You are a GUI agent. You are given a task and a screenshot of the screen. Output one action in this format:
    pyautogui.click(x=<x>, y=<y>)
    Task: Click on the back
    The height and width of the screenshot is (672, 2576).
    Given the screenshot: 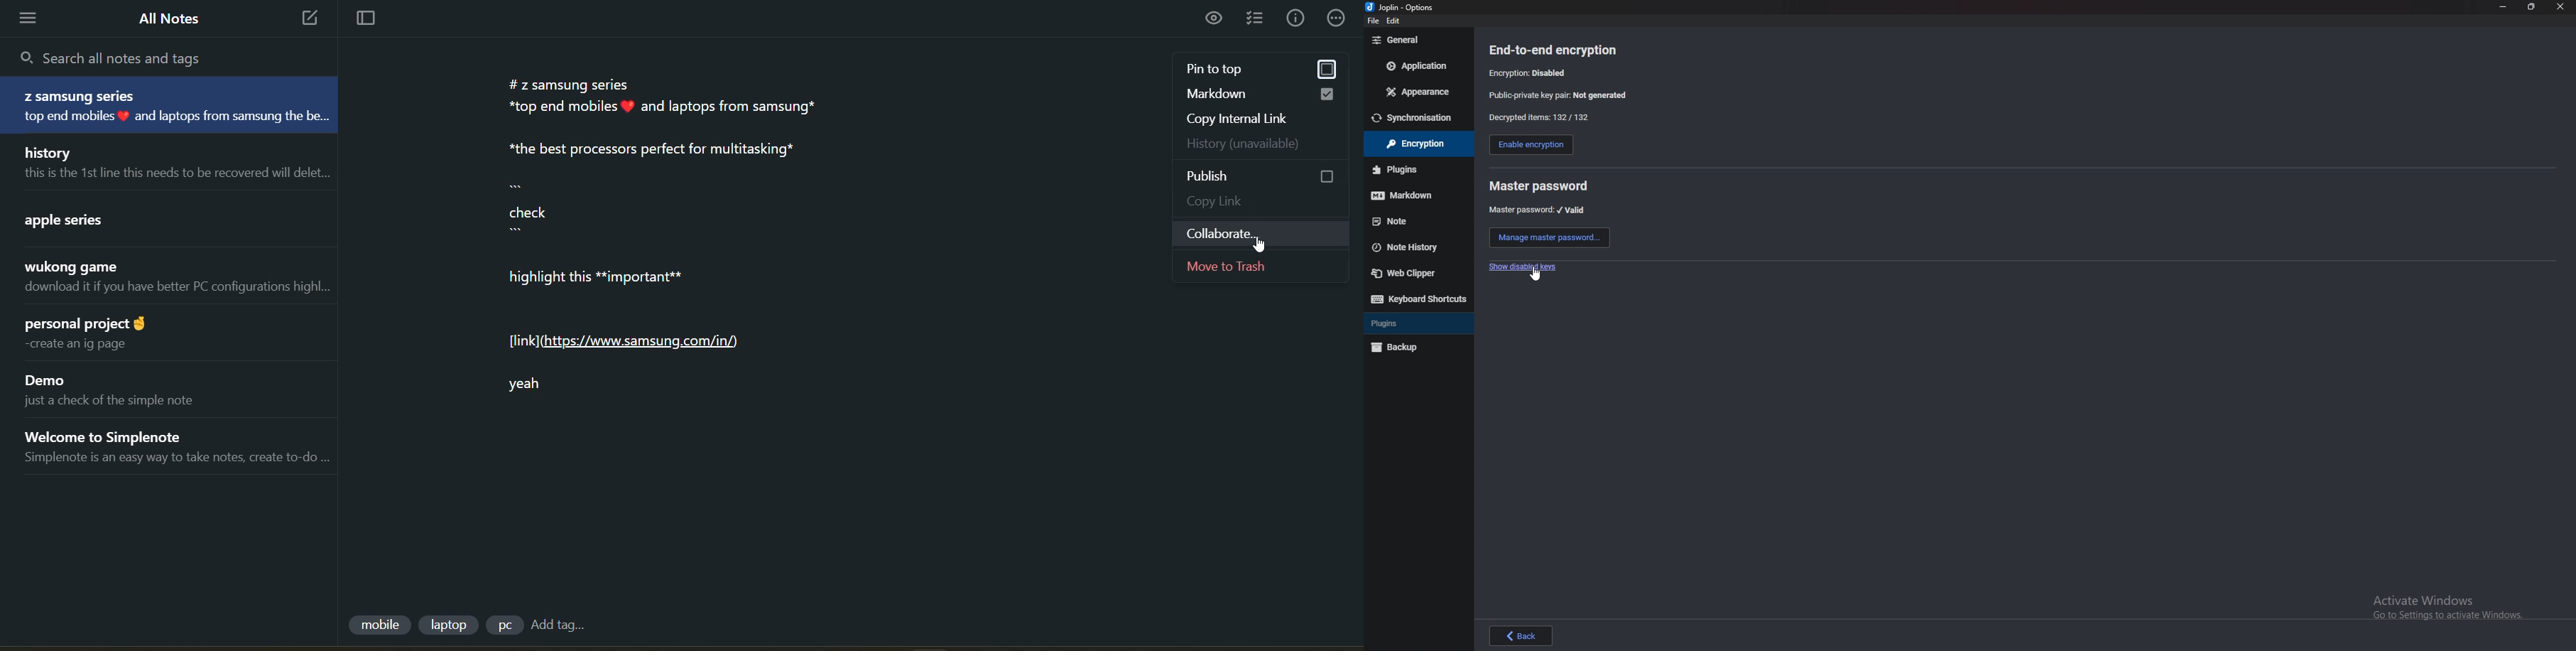 What is the action you would take?
    pyautogui.click(x=1523, y=635)
    